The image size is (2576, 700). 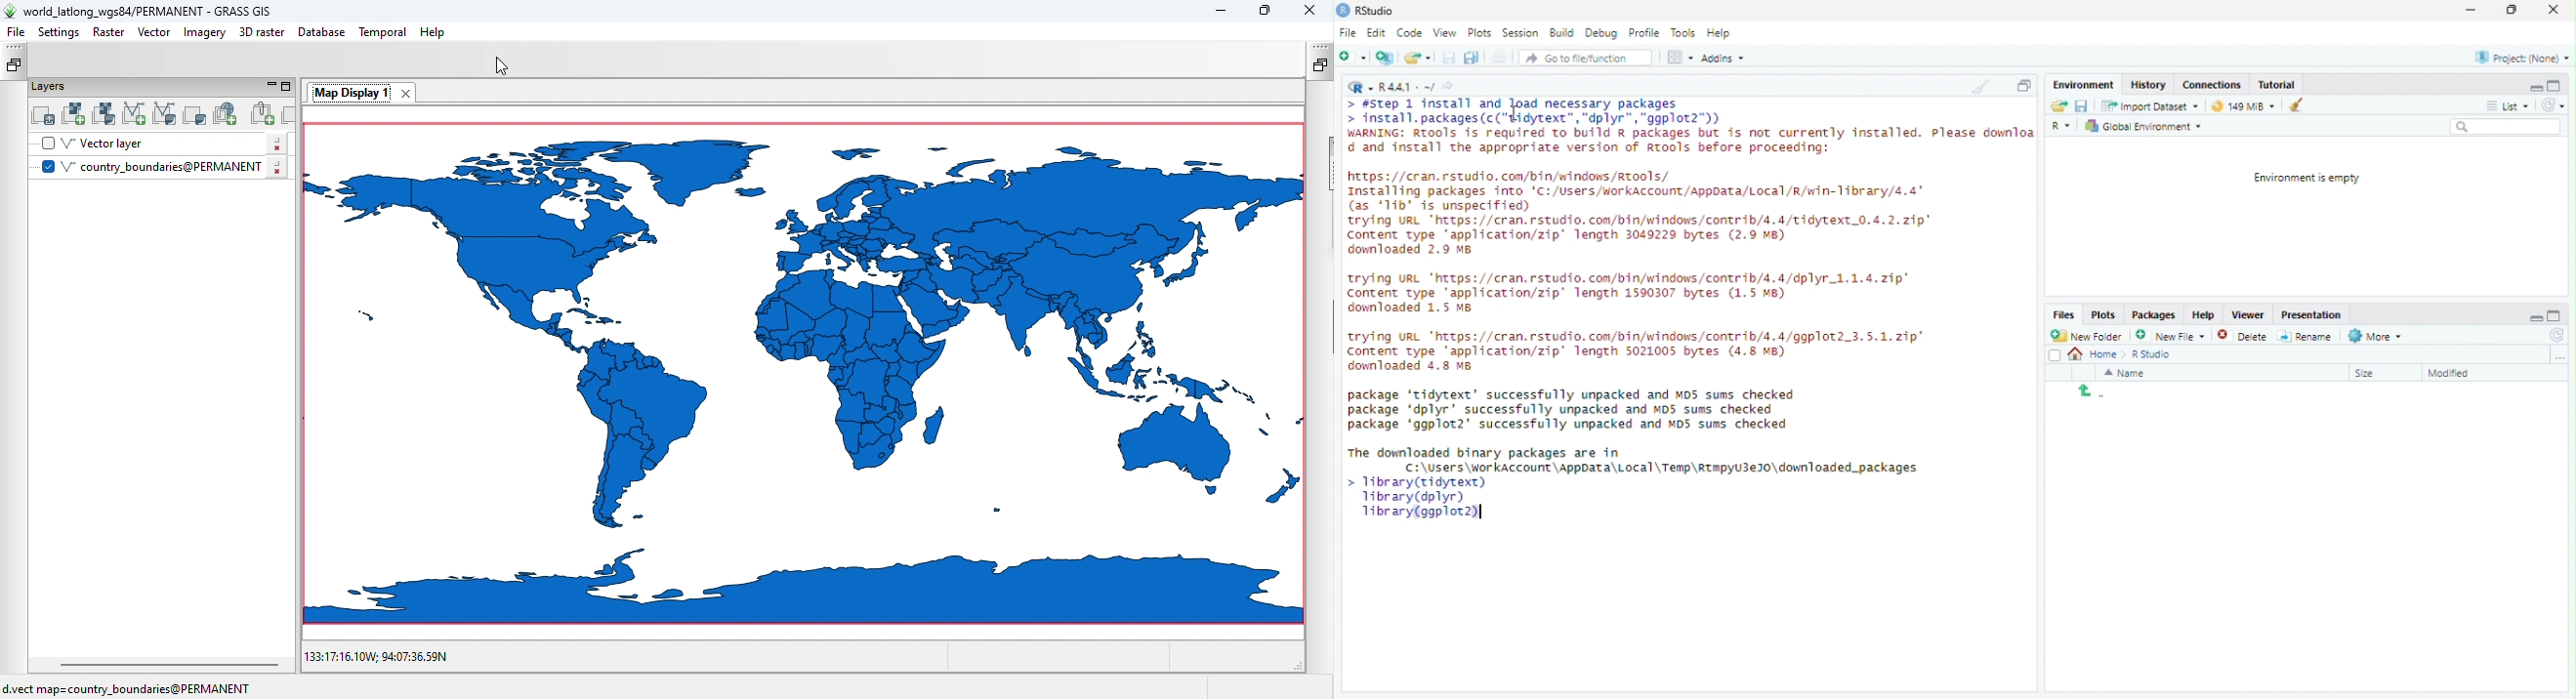 I want to click on Add new file, so click(x=1351, y=55).